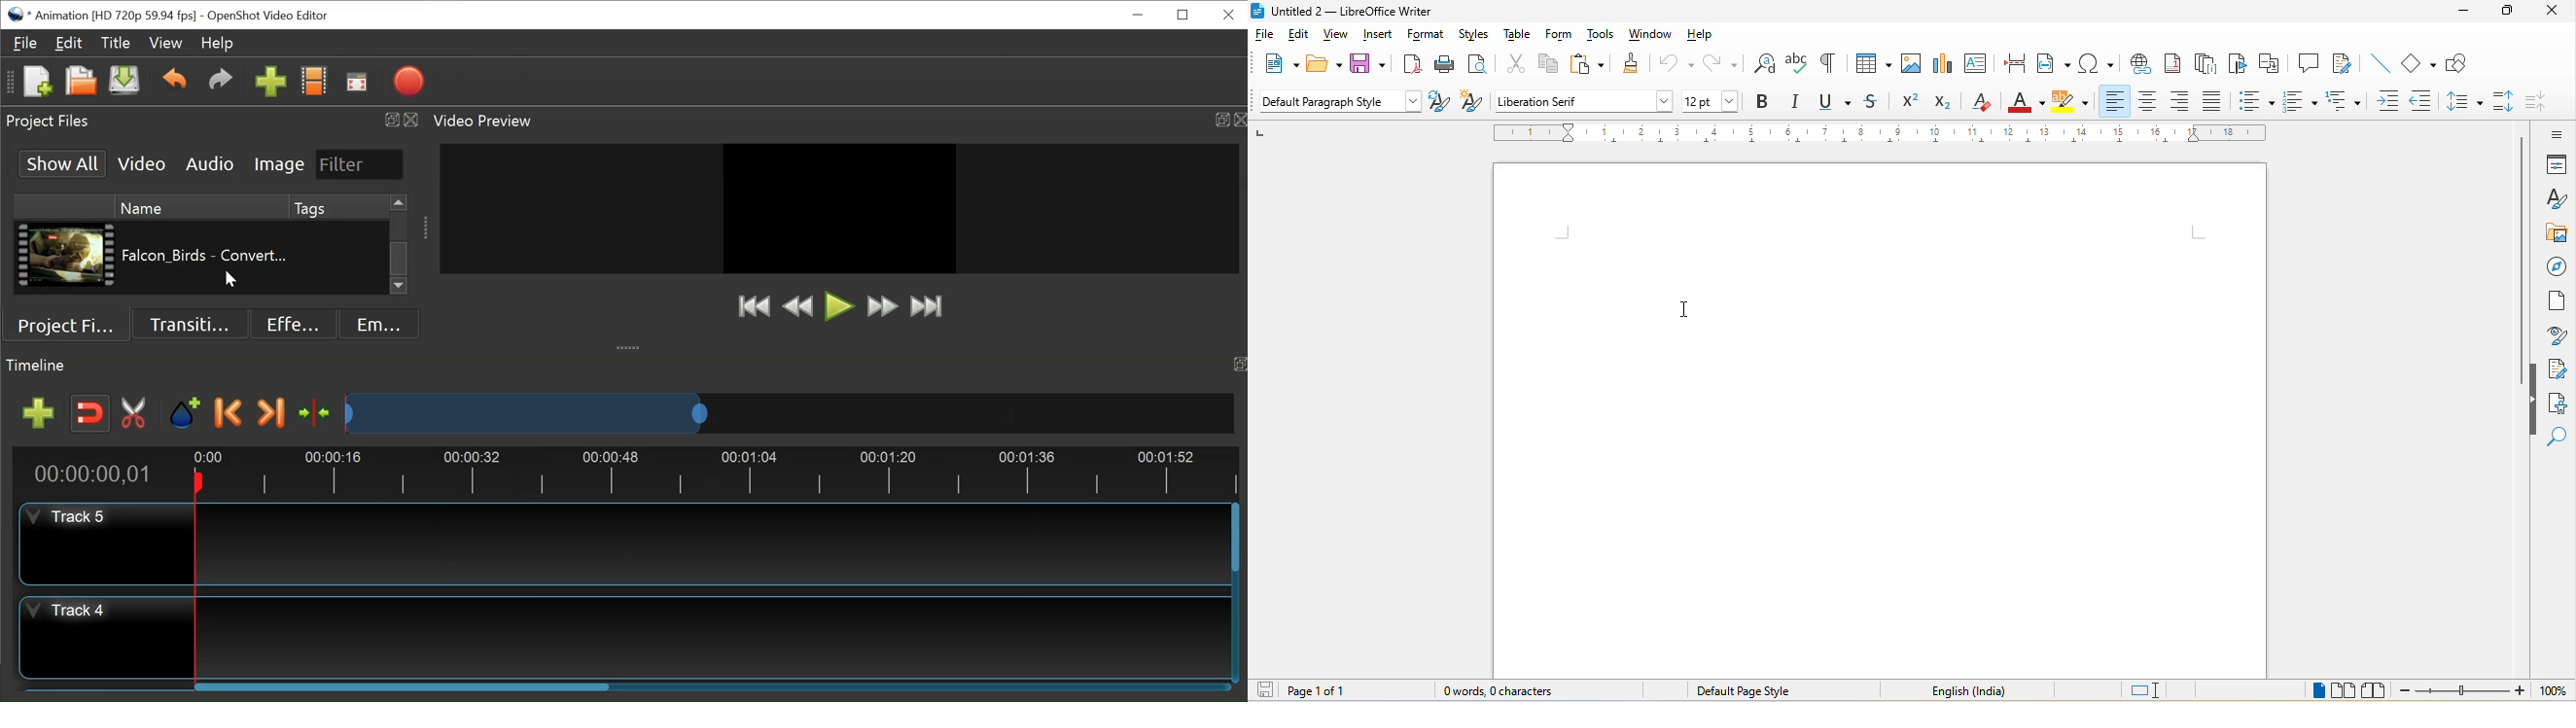 This screenshot has width=2576, height=728. I want to click on page, so click(2558, 307).